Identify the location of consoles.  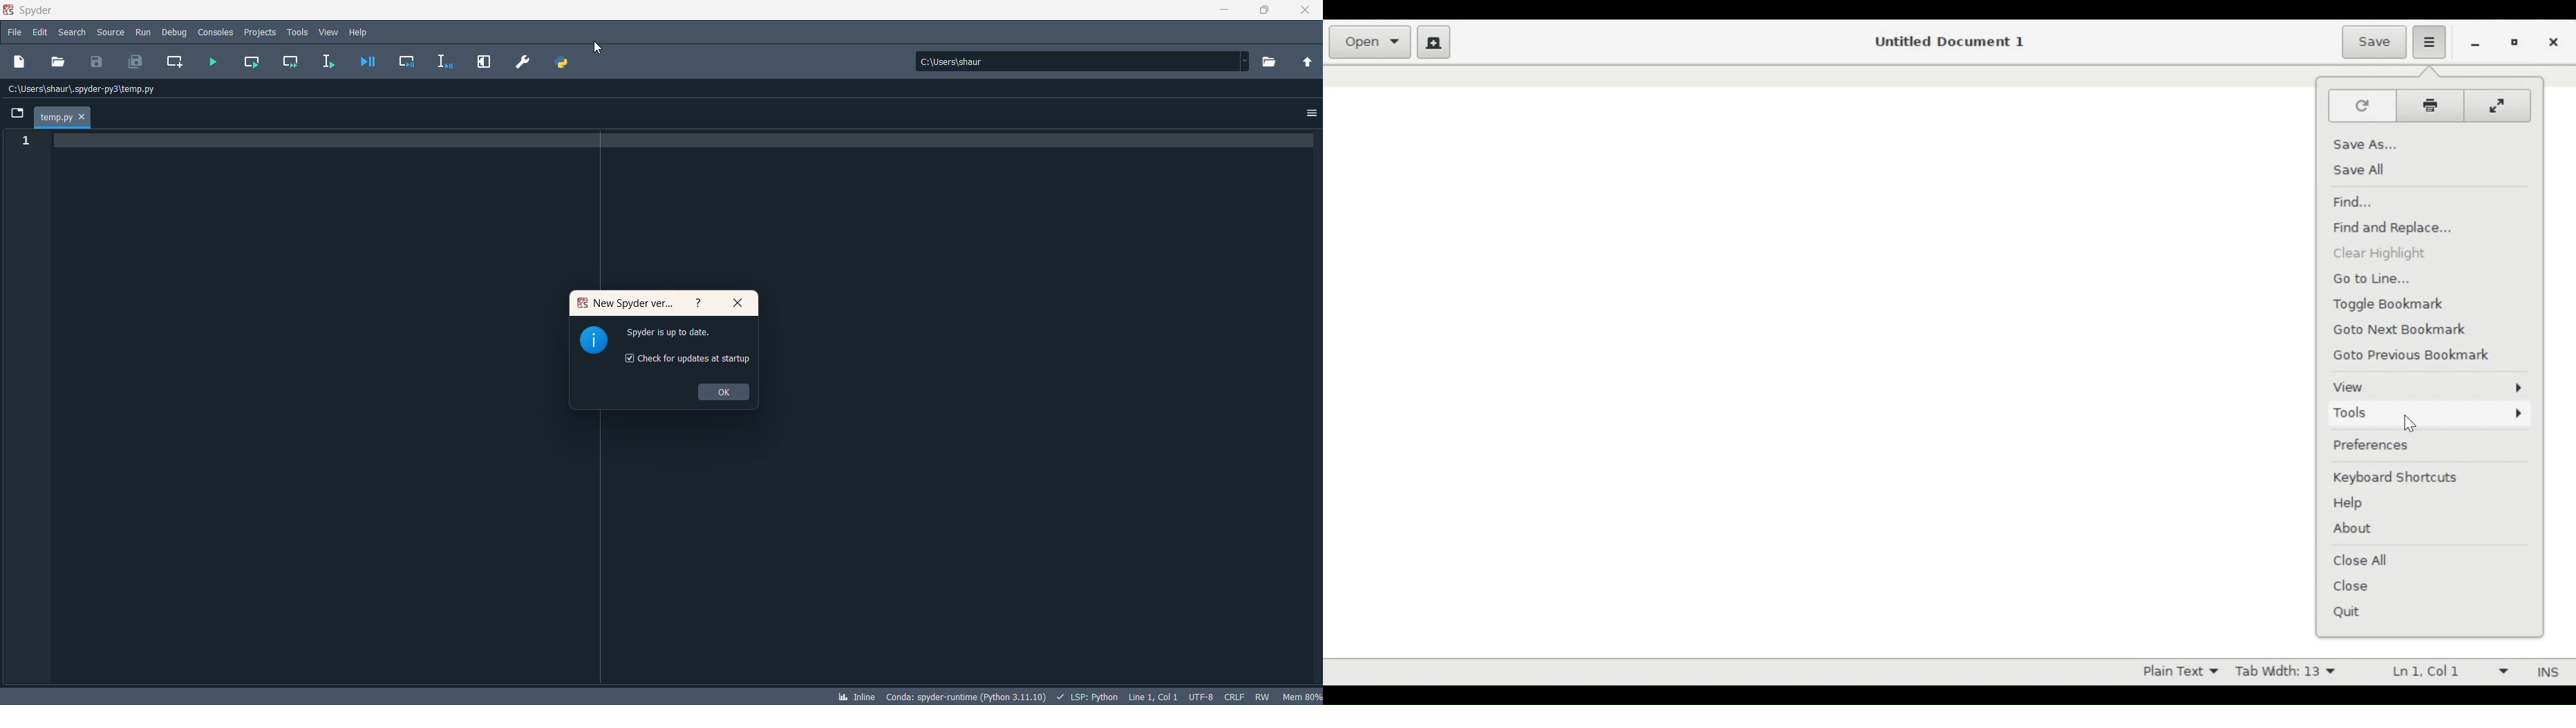
(216, 31).